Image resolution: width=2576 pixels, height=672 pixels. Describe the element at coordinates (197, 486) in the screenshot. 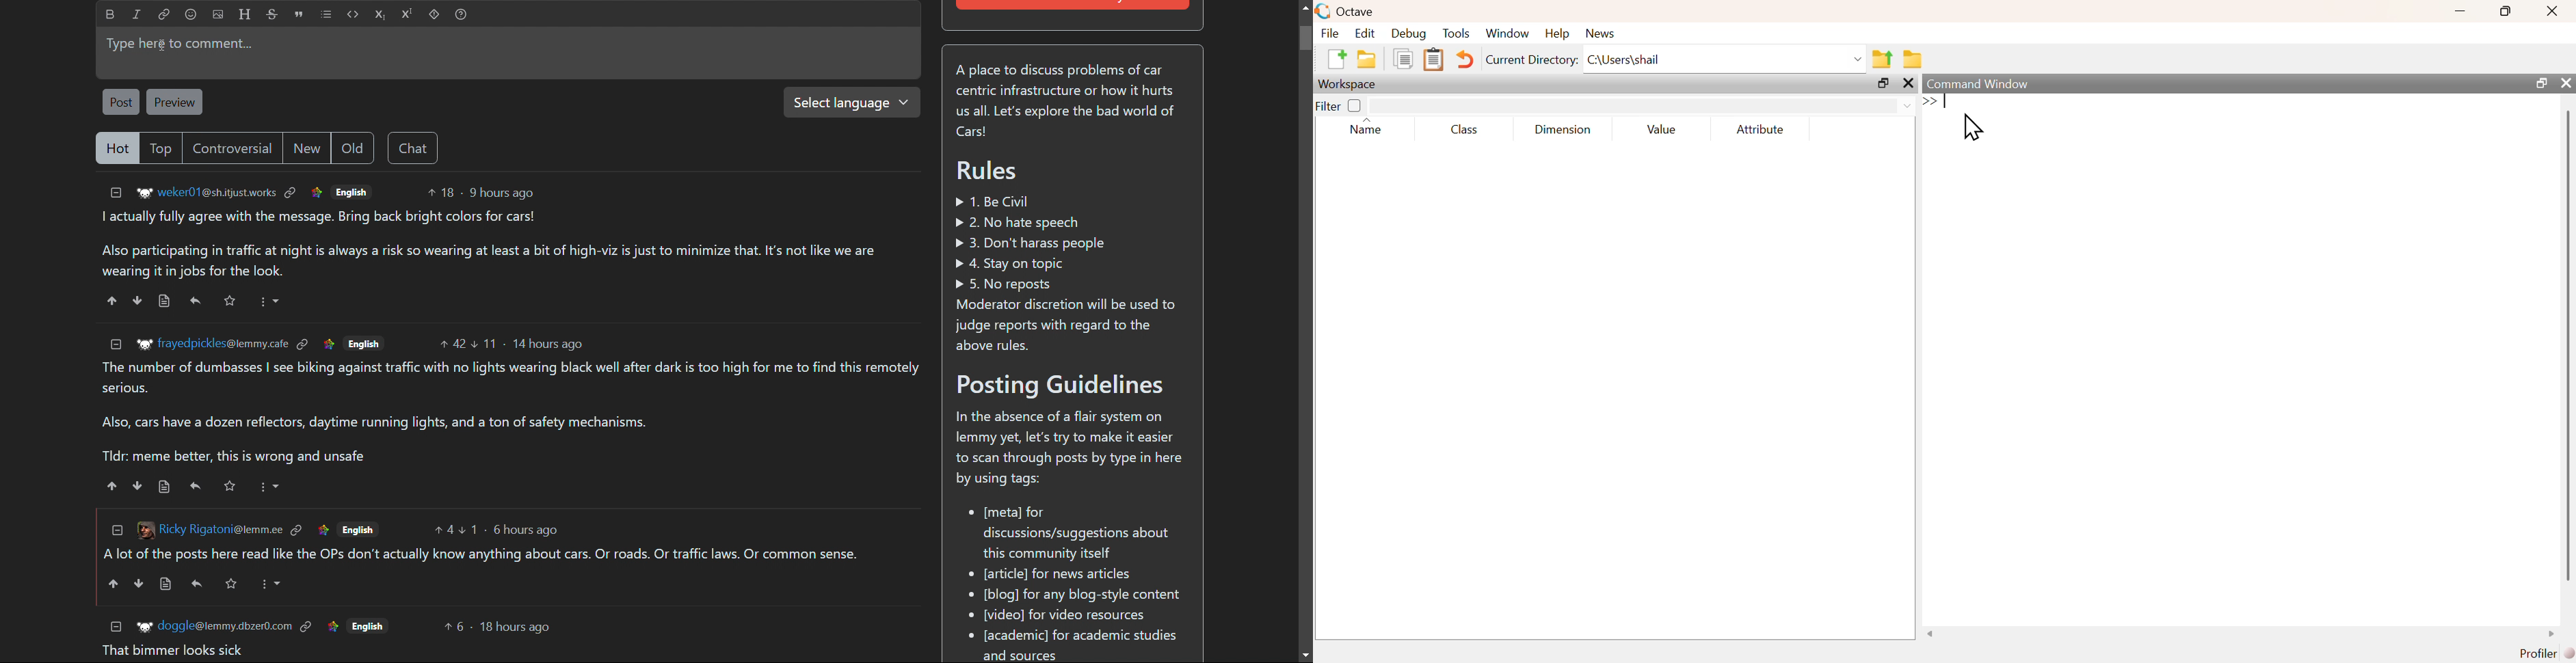

I see `reply` at that location.